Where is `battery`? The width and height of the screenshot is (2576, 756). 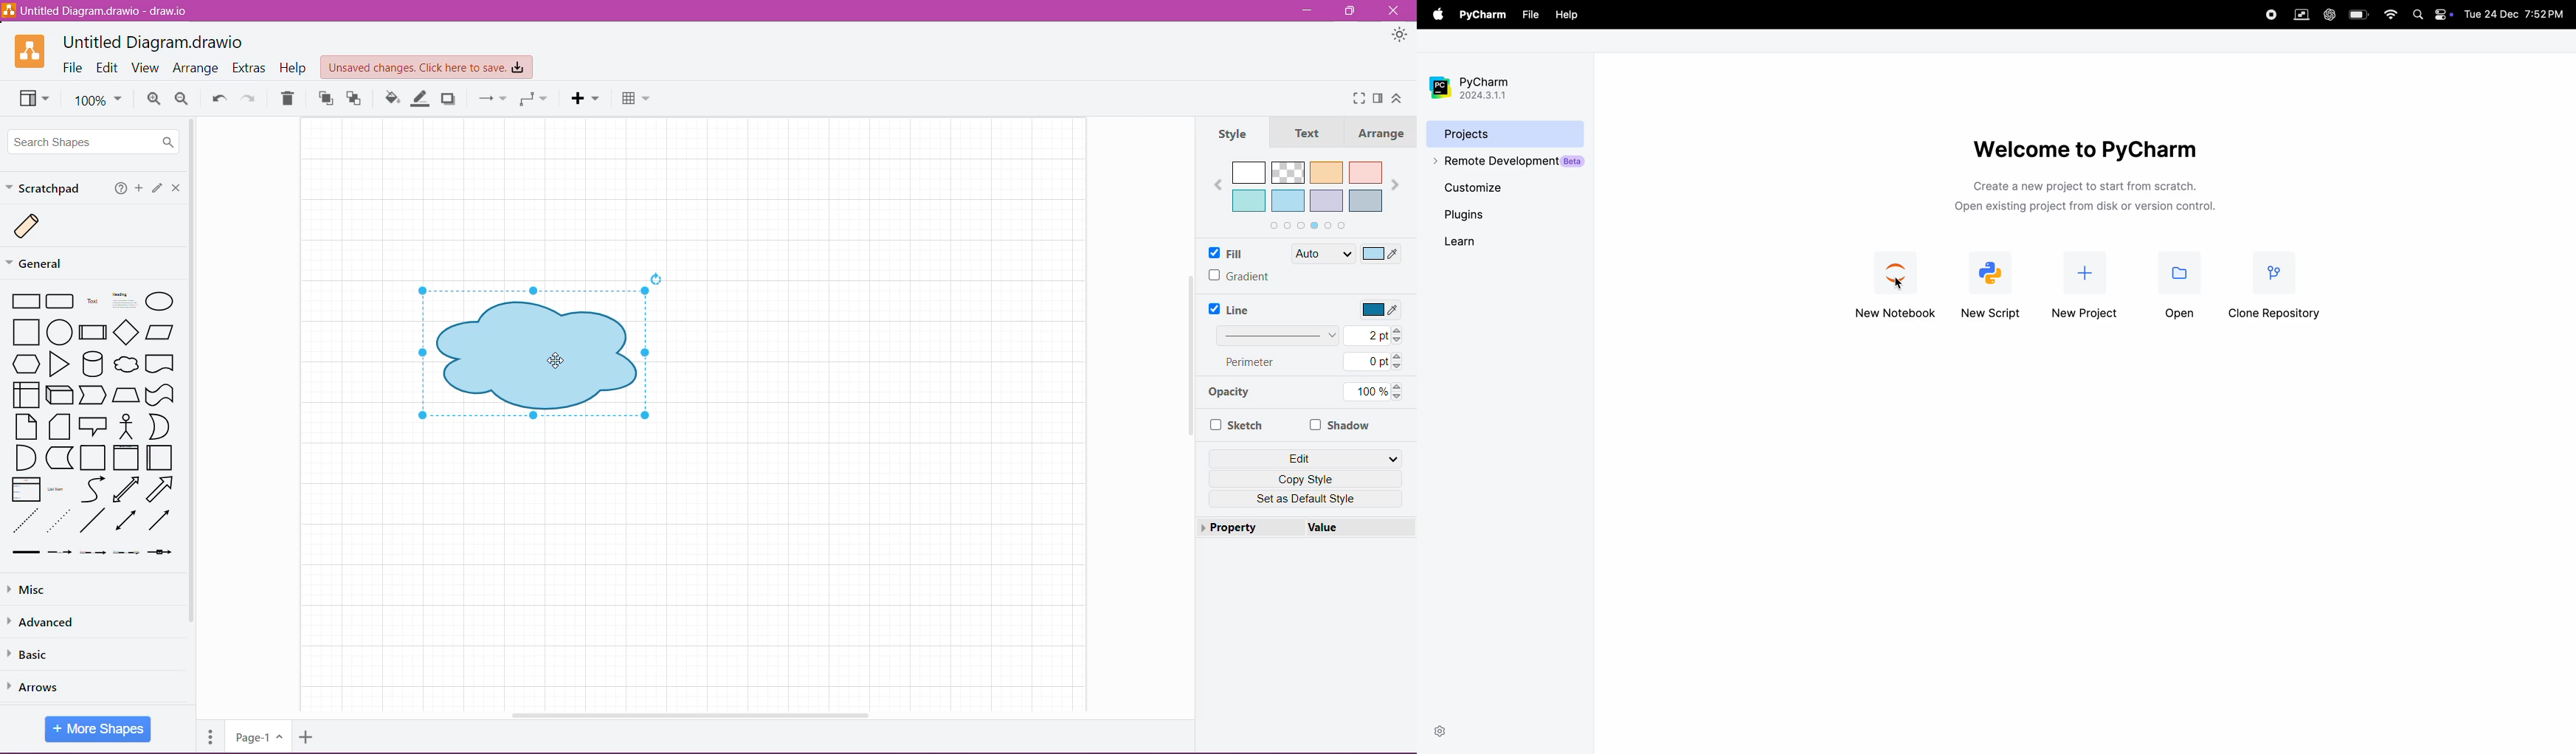
battery is located at coordinates (2356, 15).